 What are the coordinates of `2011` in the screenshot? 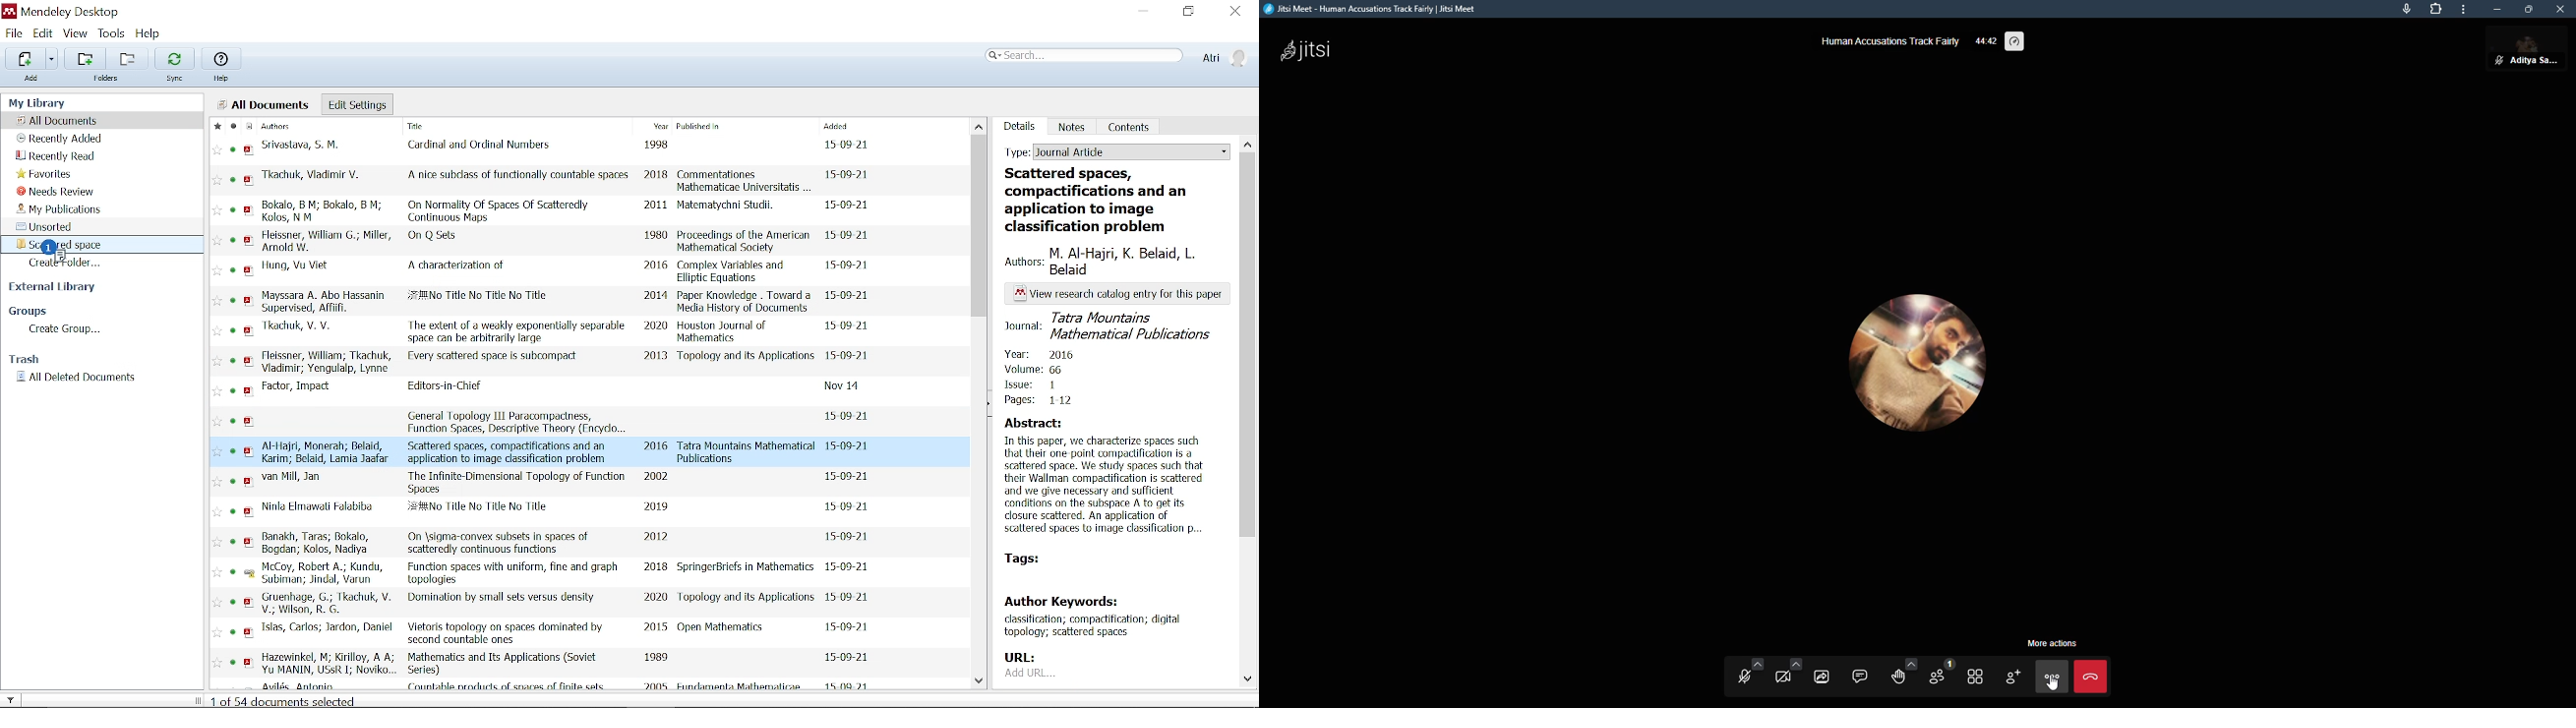 It's located at (655, 205).